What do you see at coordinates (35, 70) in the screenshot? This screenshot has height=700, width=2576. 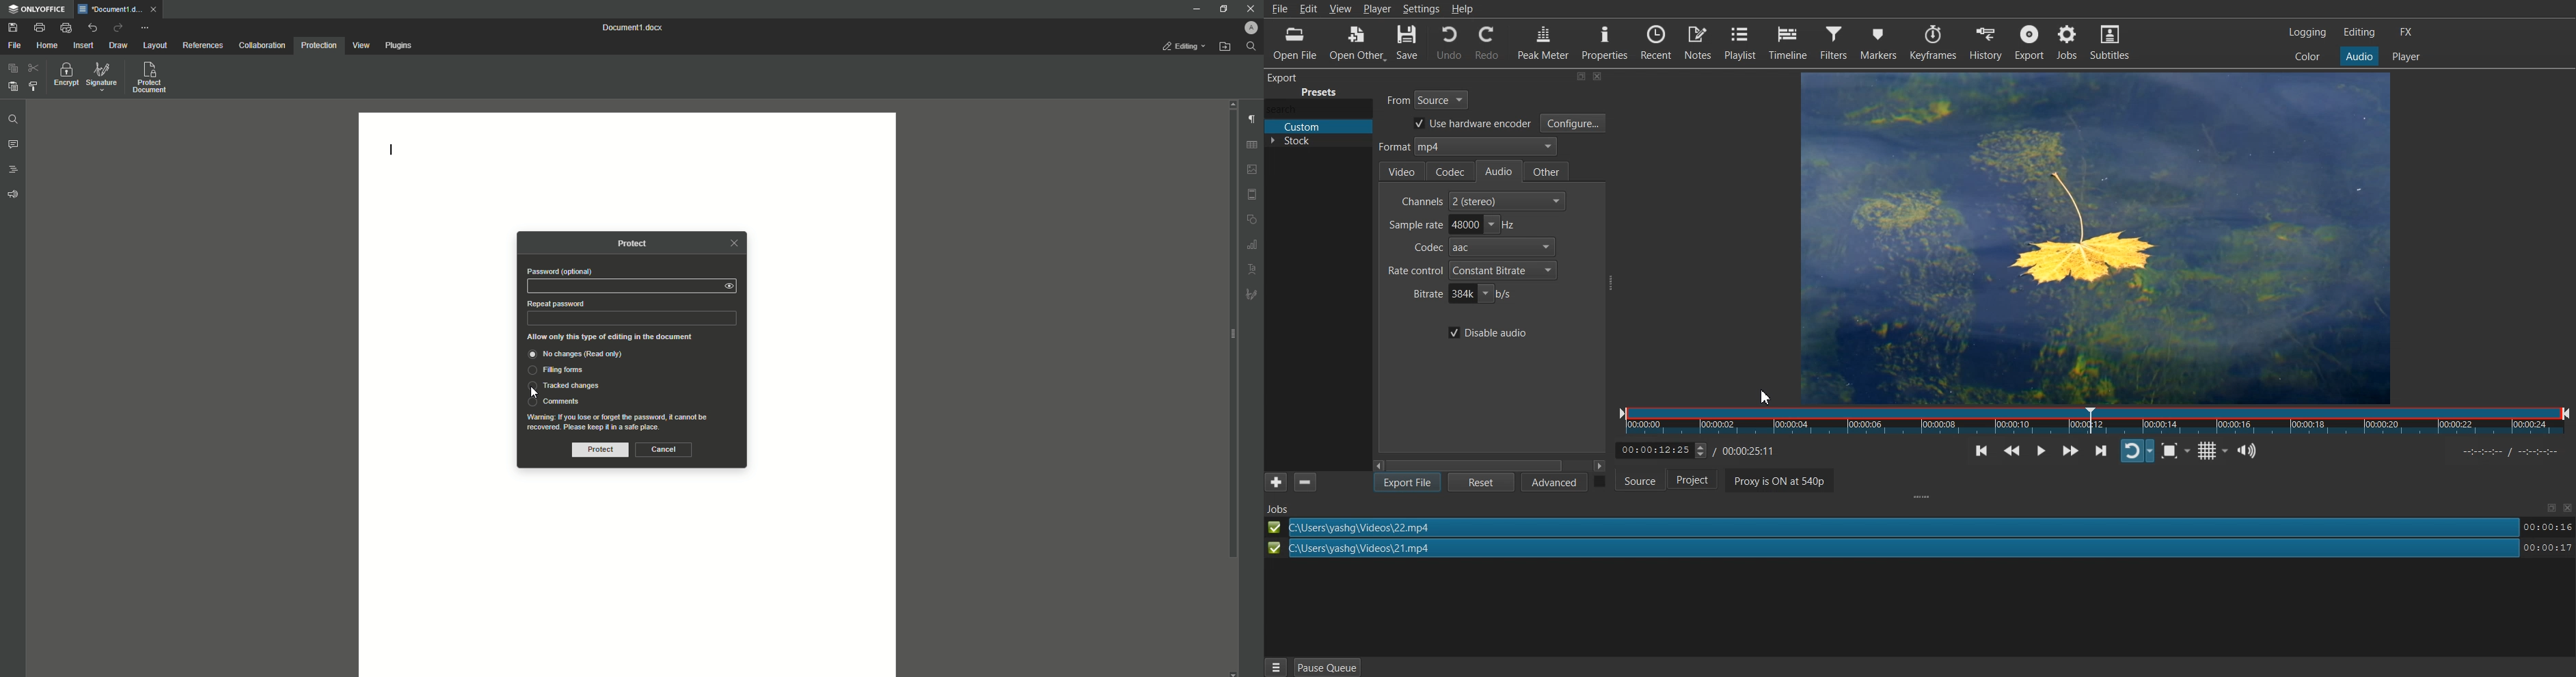 I see `Cut` at bounding box center [35, 70].